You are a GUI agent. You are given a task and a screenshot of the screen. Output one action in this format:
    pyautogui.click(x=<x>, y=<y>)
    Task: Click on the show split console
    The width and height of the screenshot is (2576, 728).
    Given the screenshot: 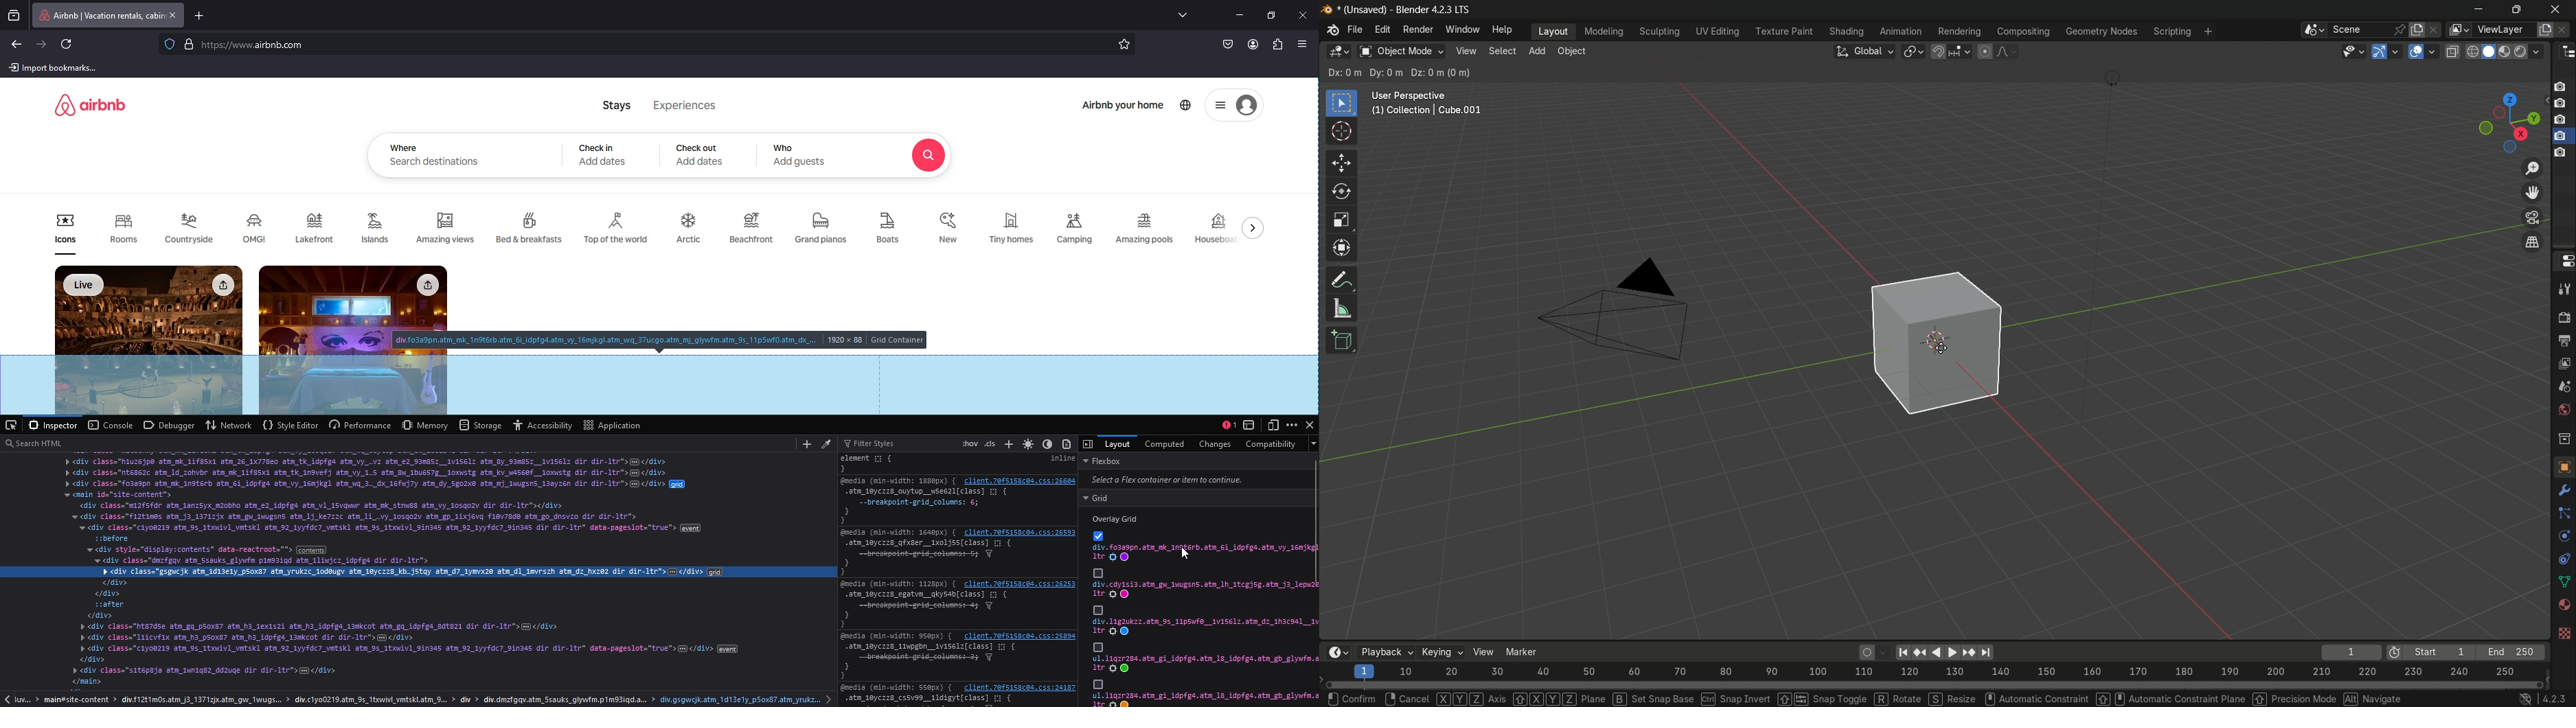 What is the action you would take?
    pyautogui.click(x=1229, y=424)
    